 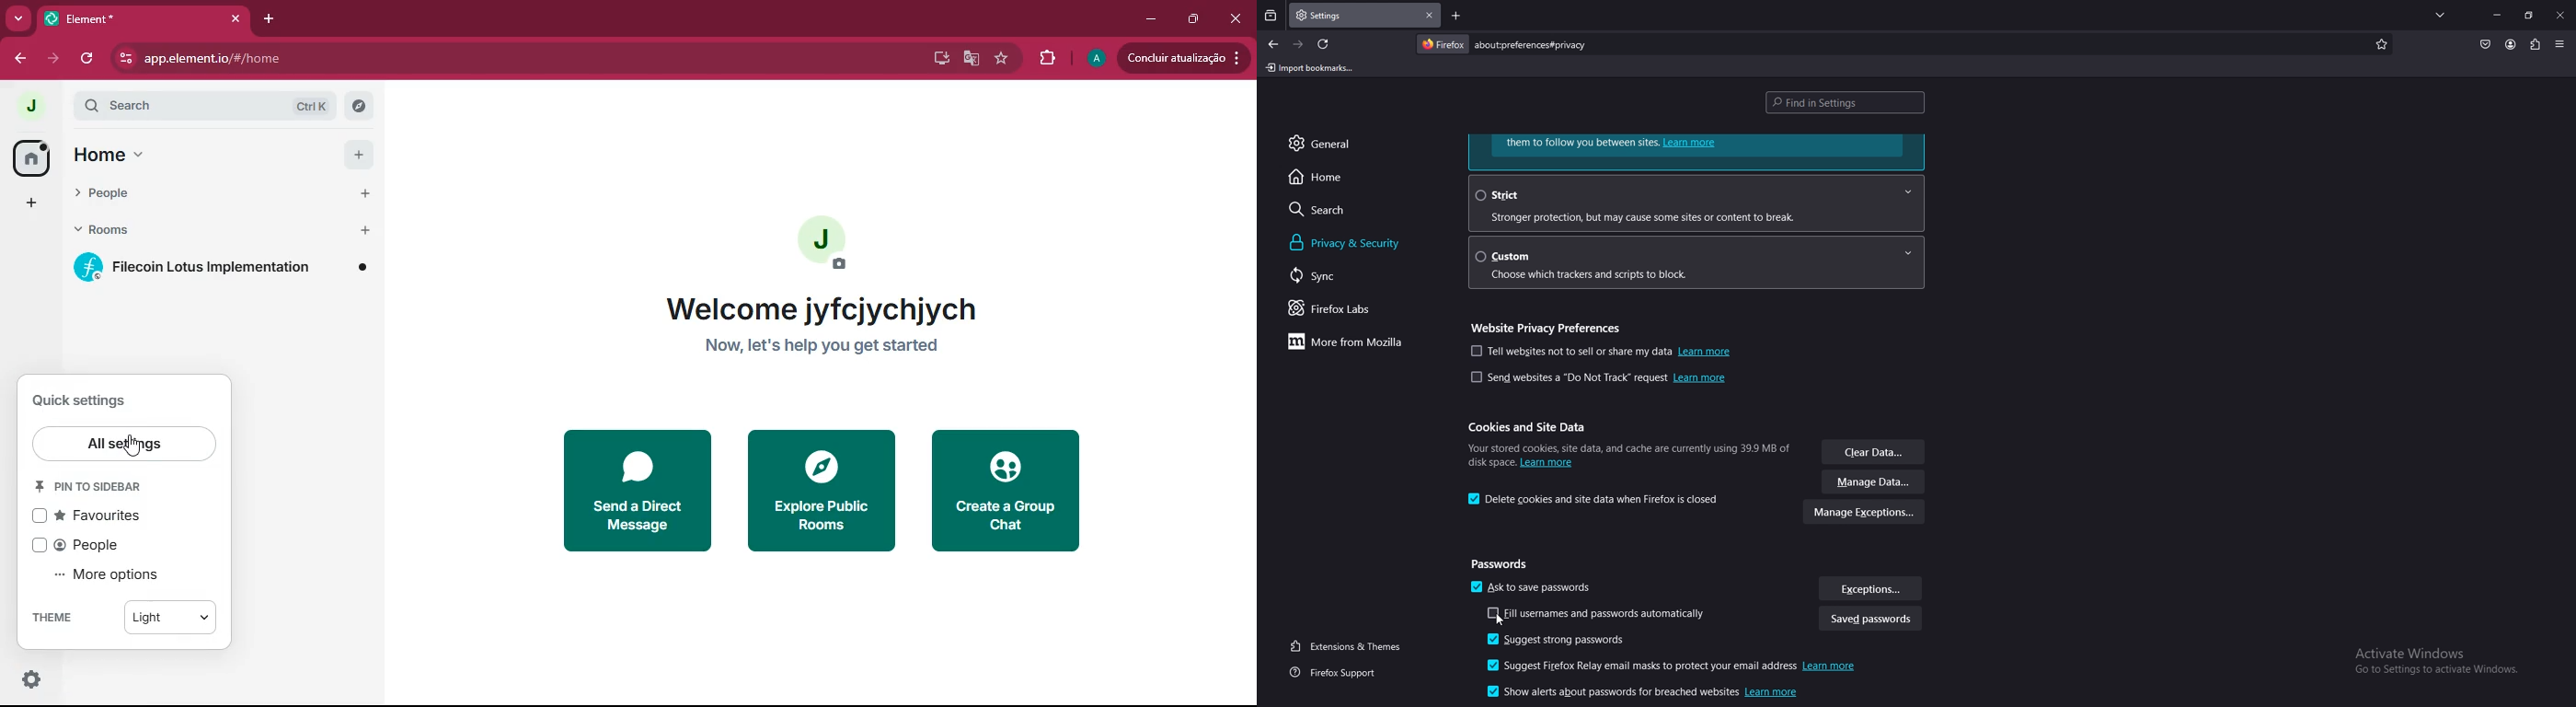 What do you see at coordinates (1353, 343) in the screenshot?
I see `more from mozilla` at bounding box center [1353, 343].